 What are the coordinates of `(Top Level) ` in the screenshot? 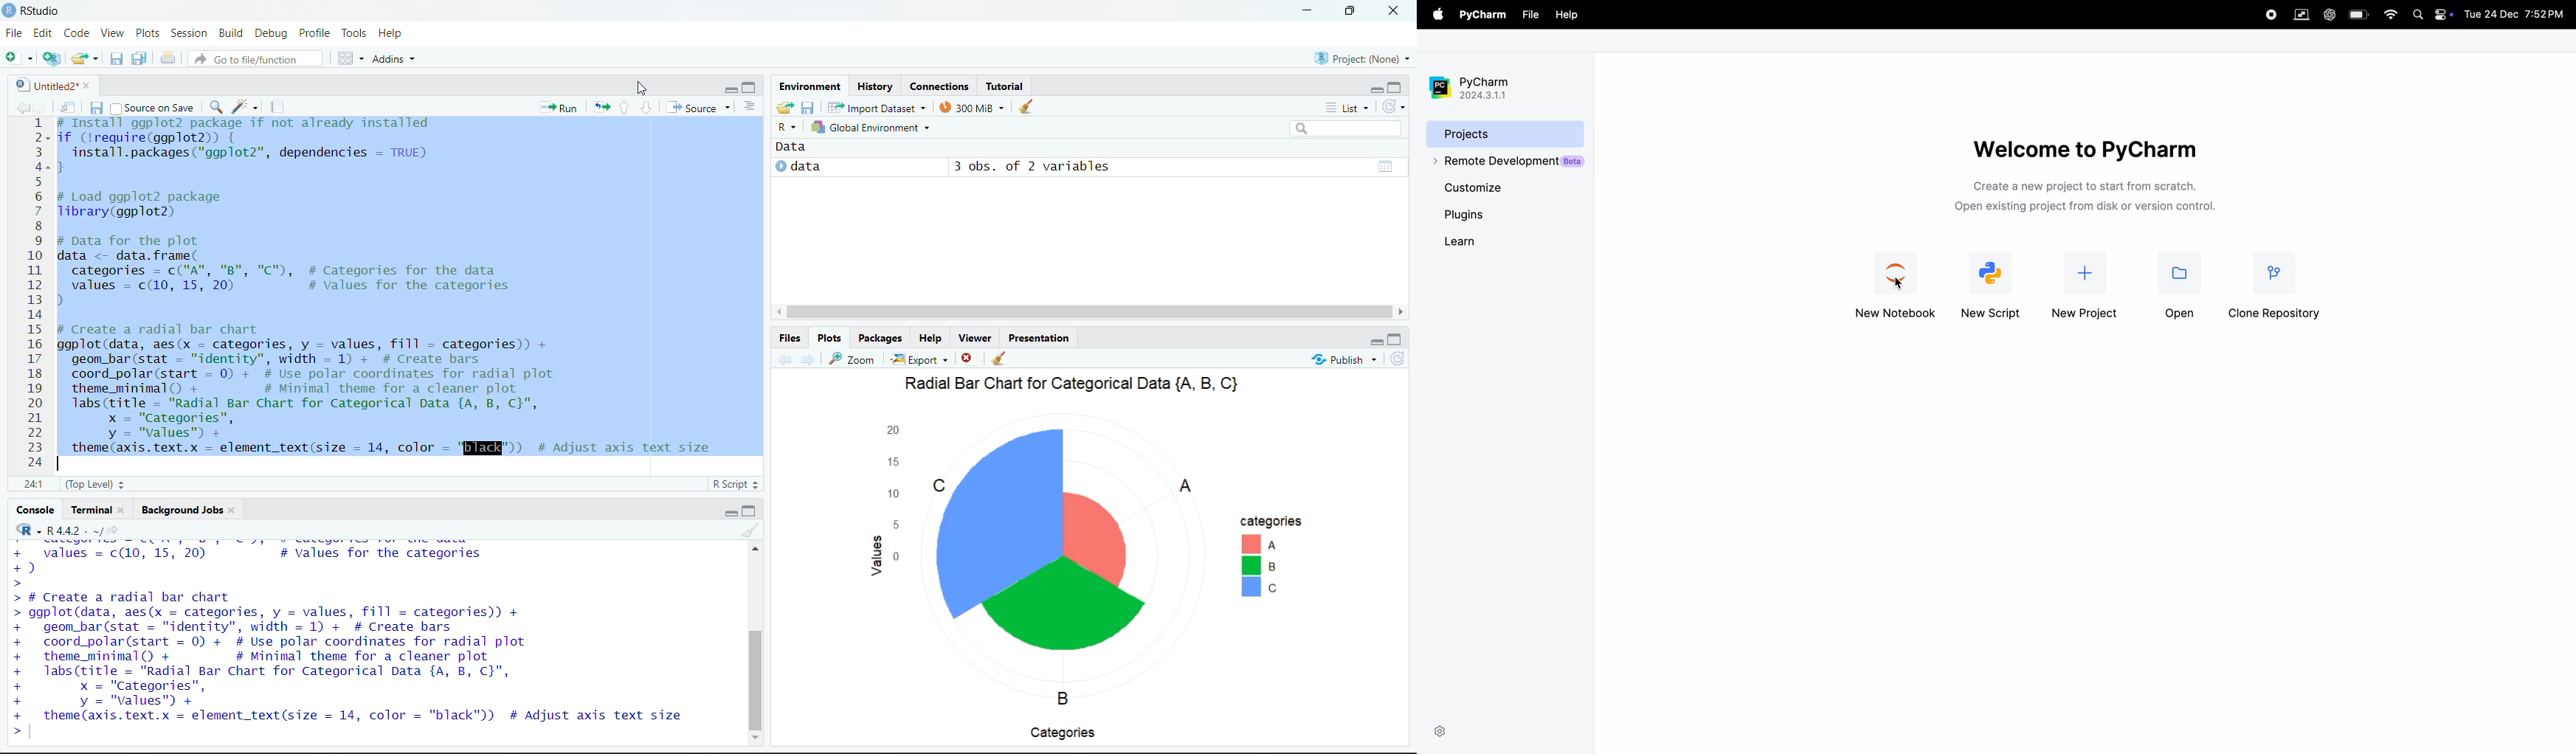 It's located at (94, 485).